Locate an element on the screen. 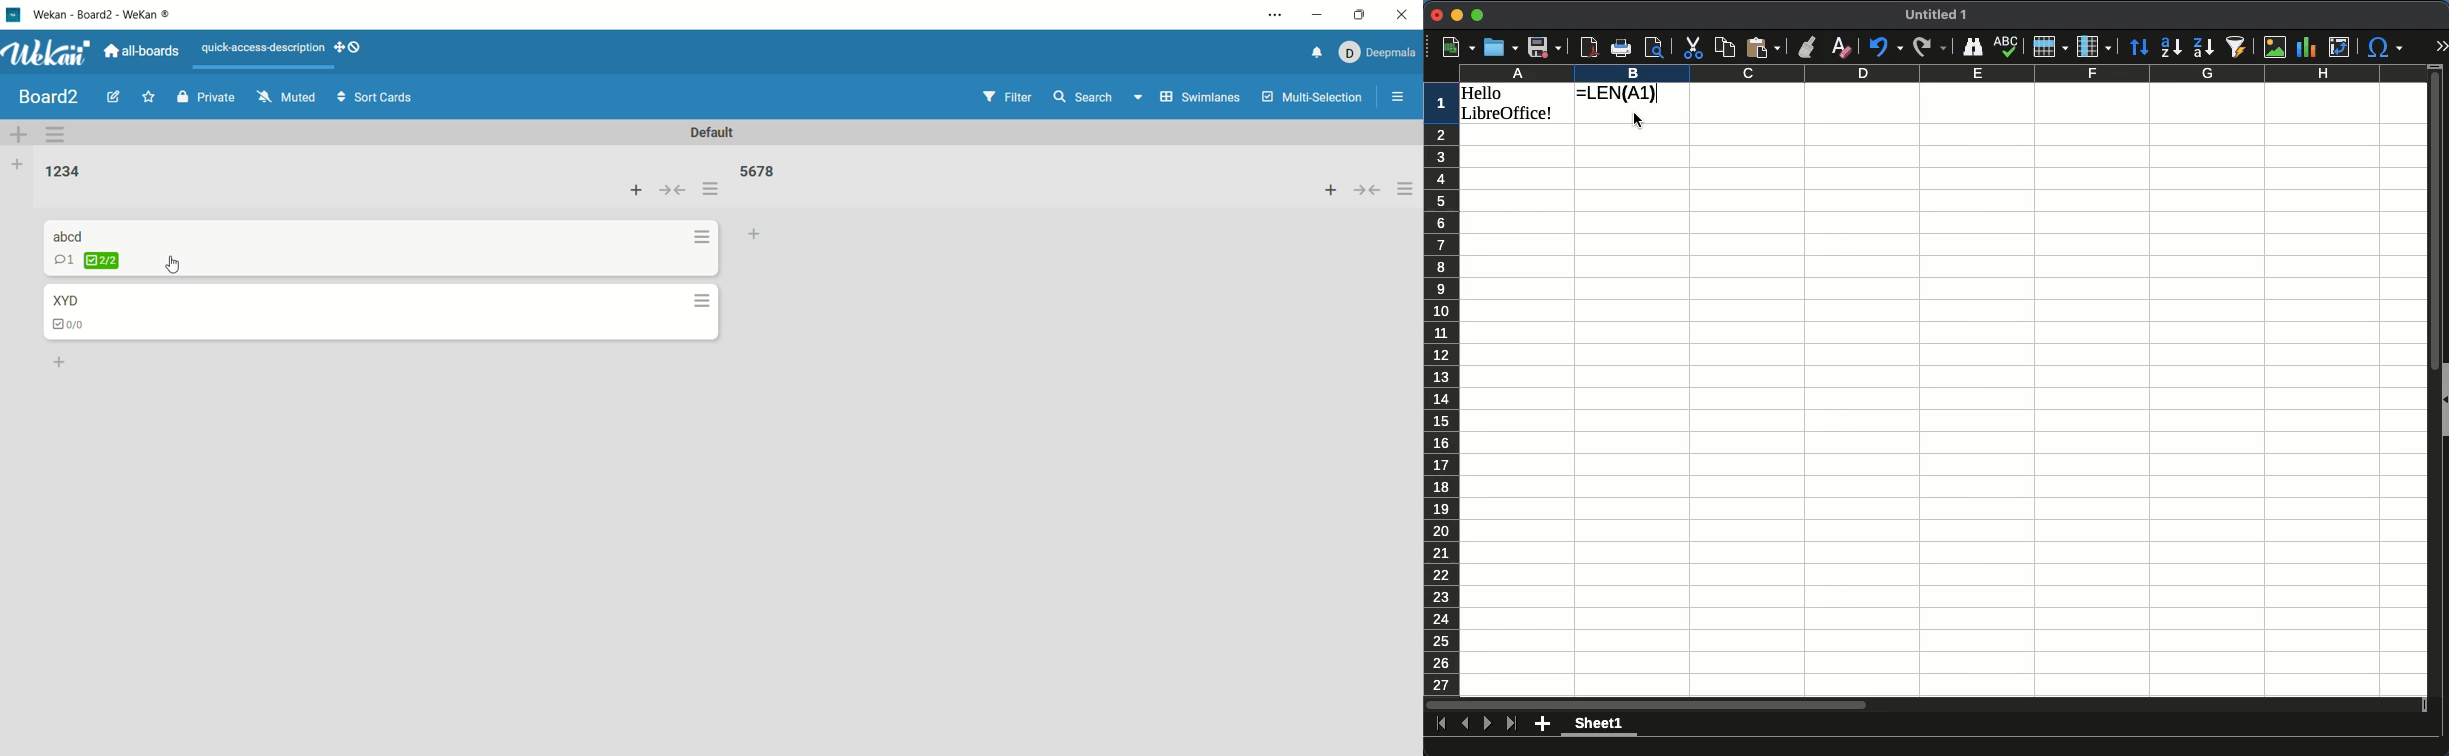  swimlanes is located at coordinates (1202, 99).